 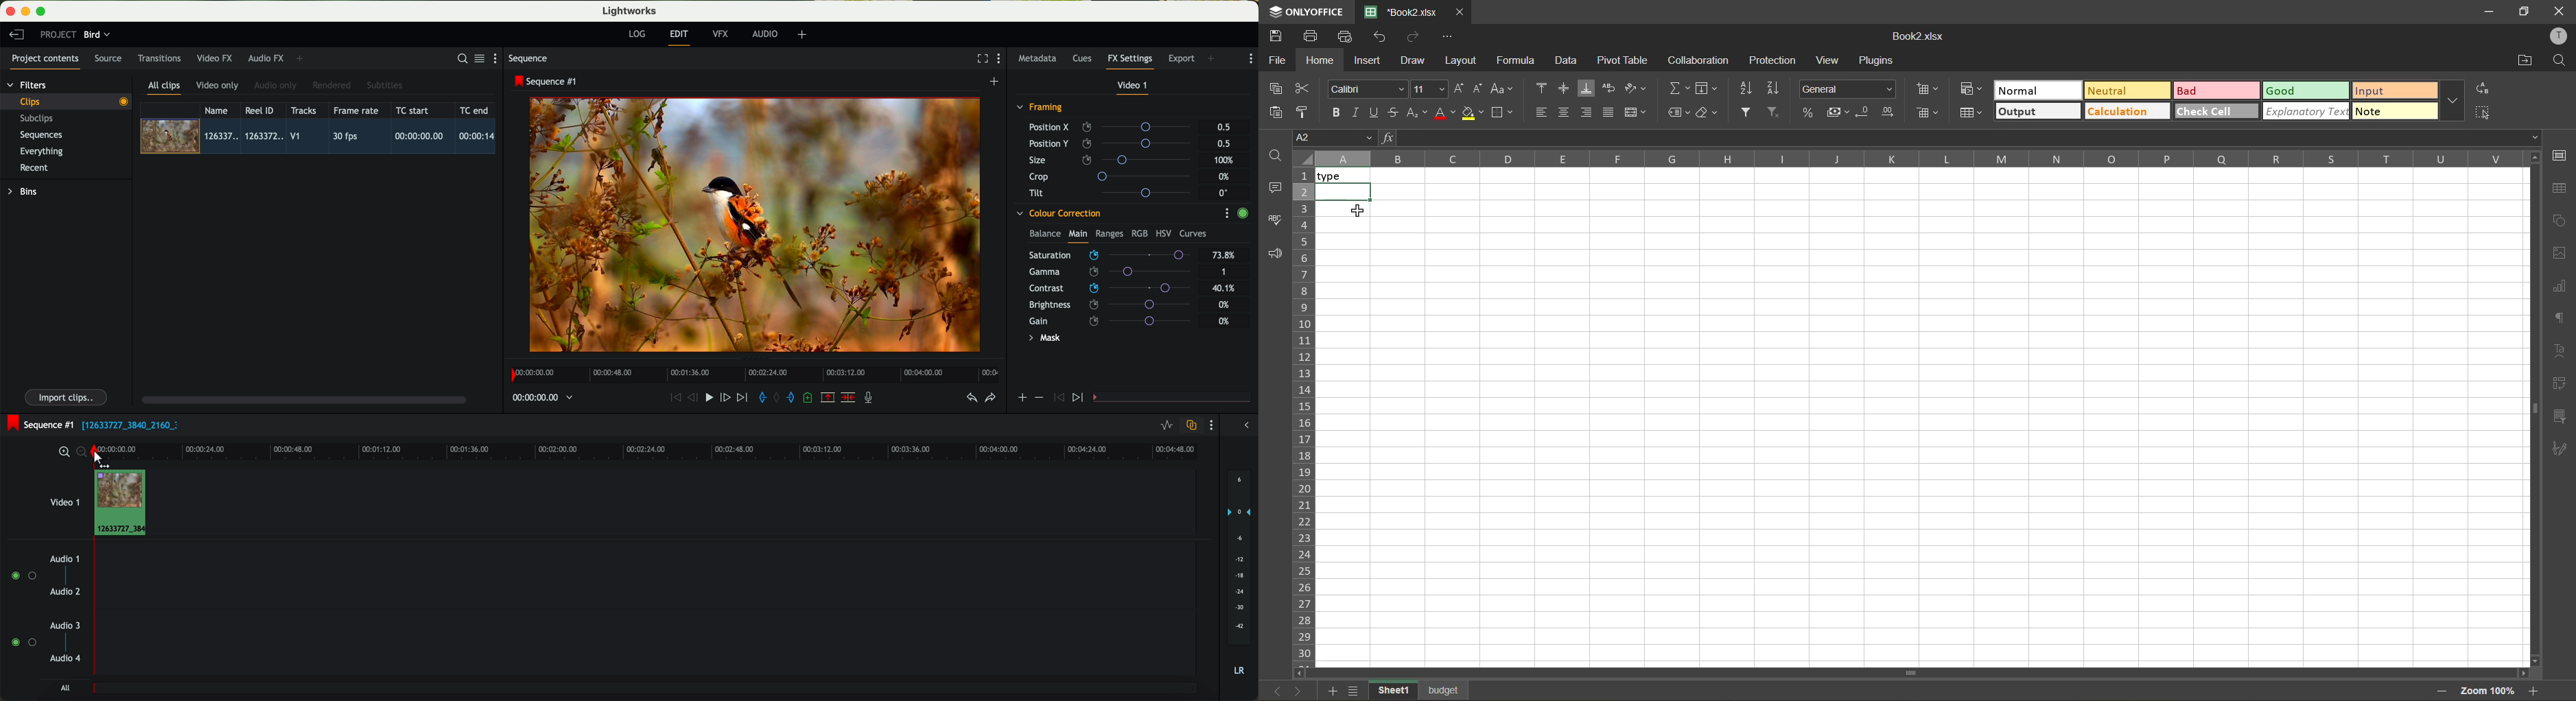 What do you see at coordinates (1226, 288) in the screenshot?
I see `40.1%` at bounding box center [1226, 288].